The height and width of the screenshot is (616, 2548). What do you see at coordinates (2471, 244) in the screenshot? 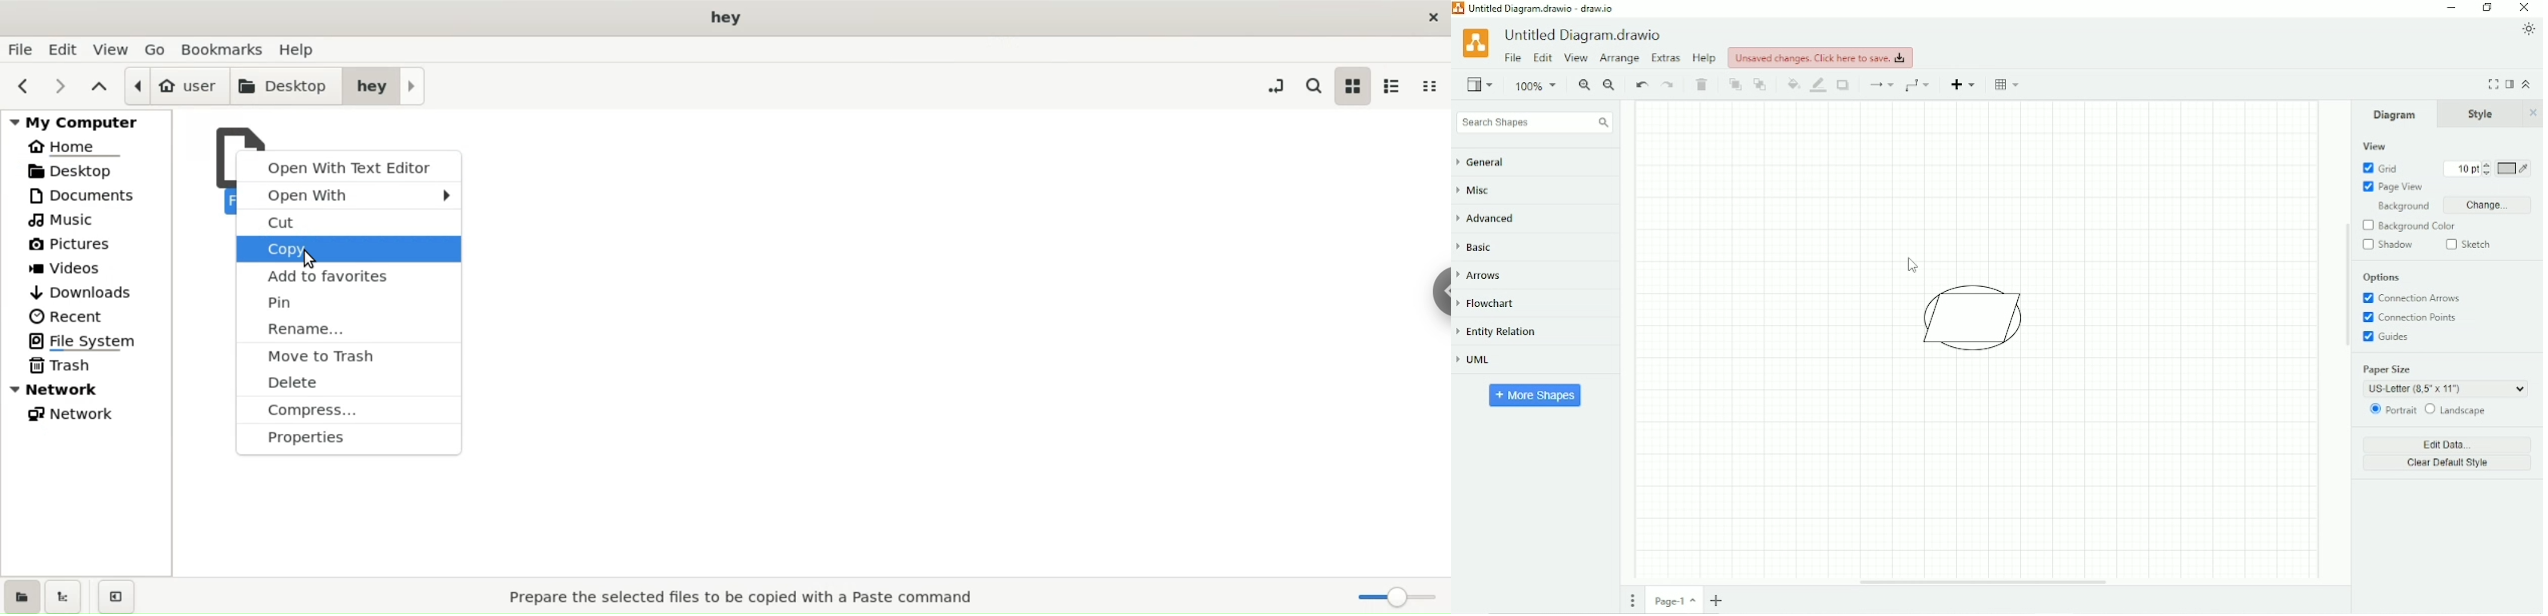
I see `Sketch` at bounding box center [2471, 244].